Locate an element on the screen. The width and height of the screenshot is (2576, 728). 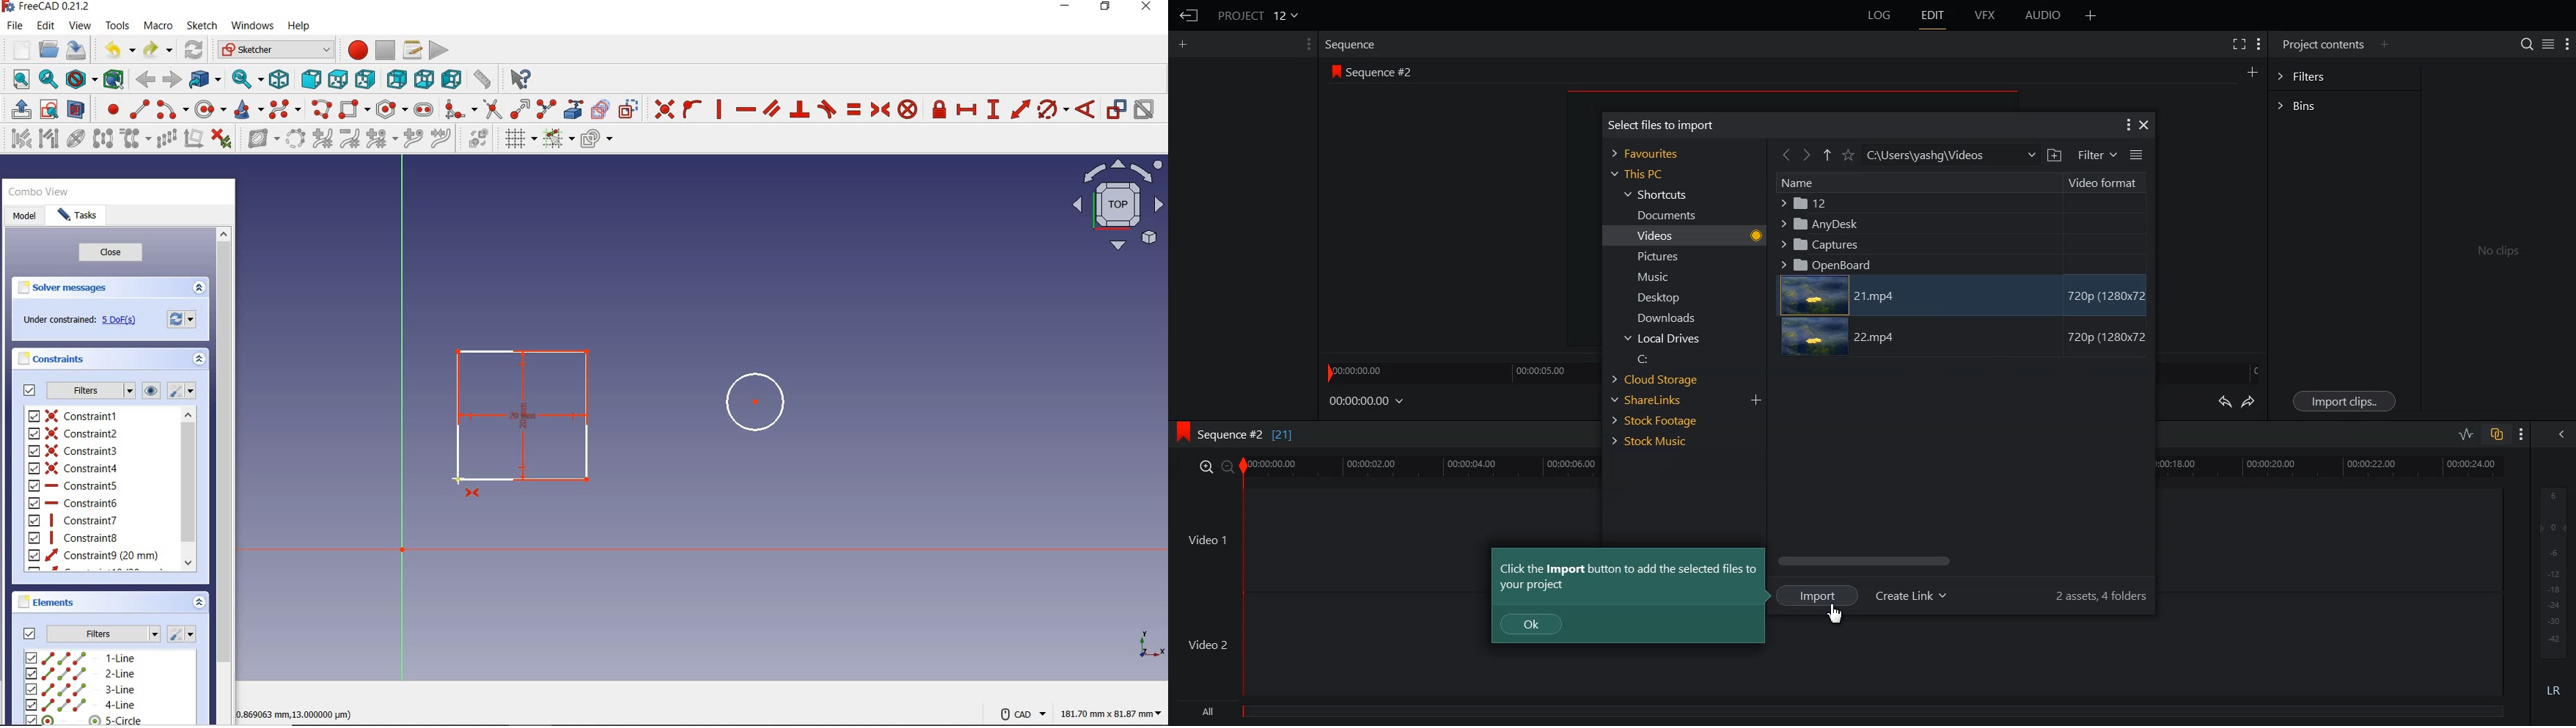
tools is located at coordinates (118, 26).